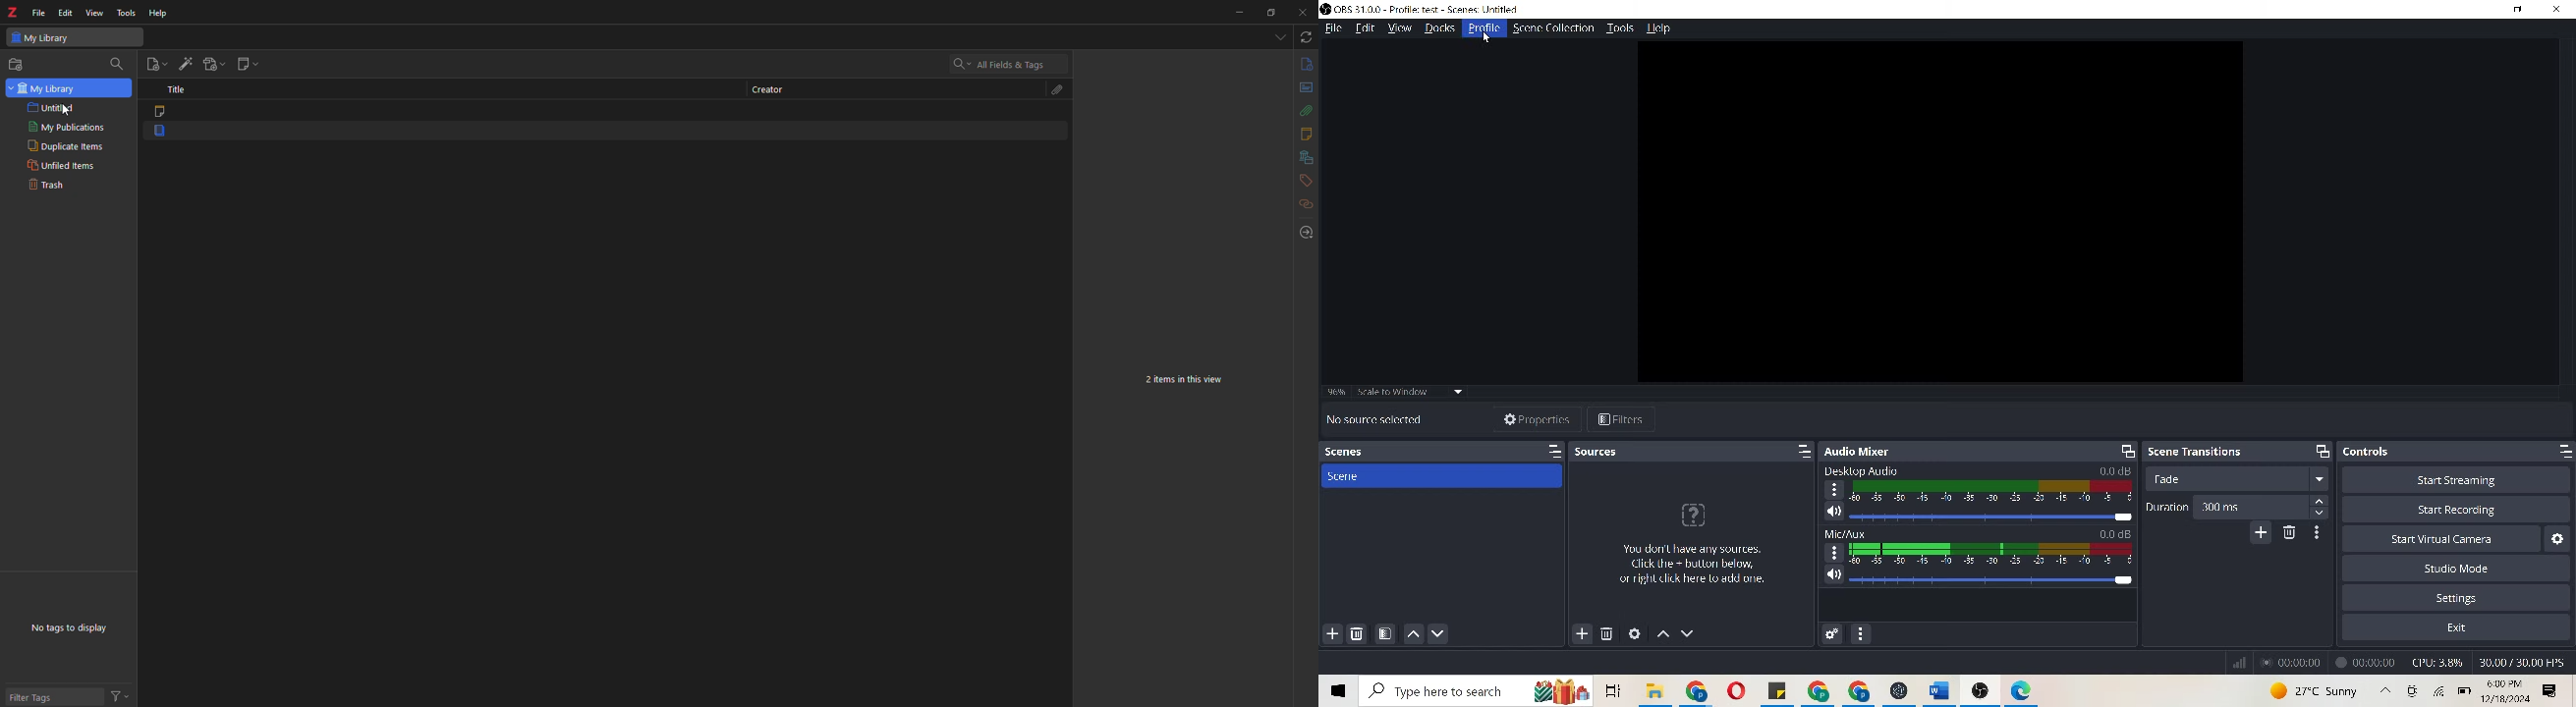  Describe the element at coordinates (183, 91) in the screenshot. I see `title` at that location.